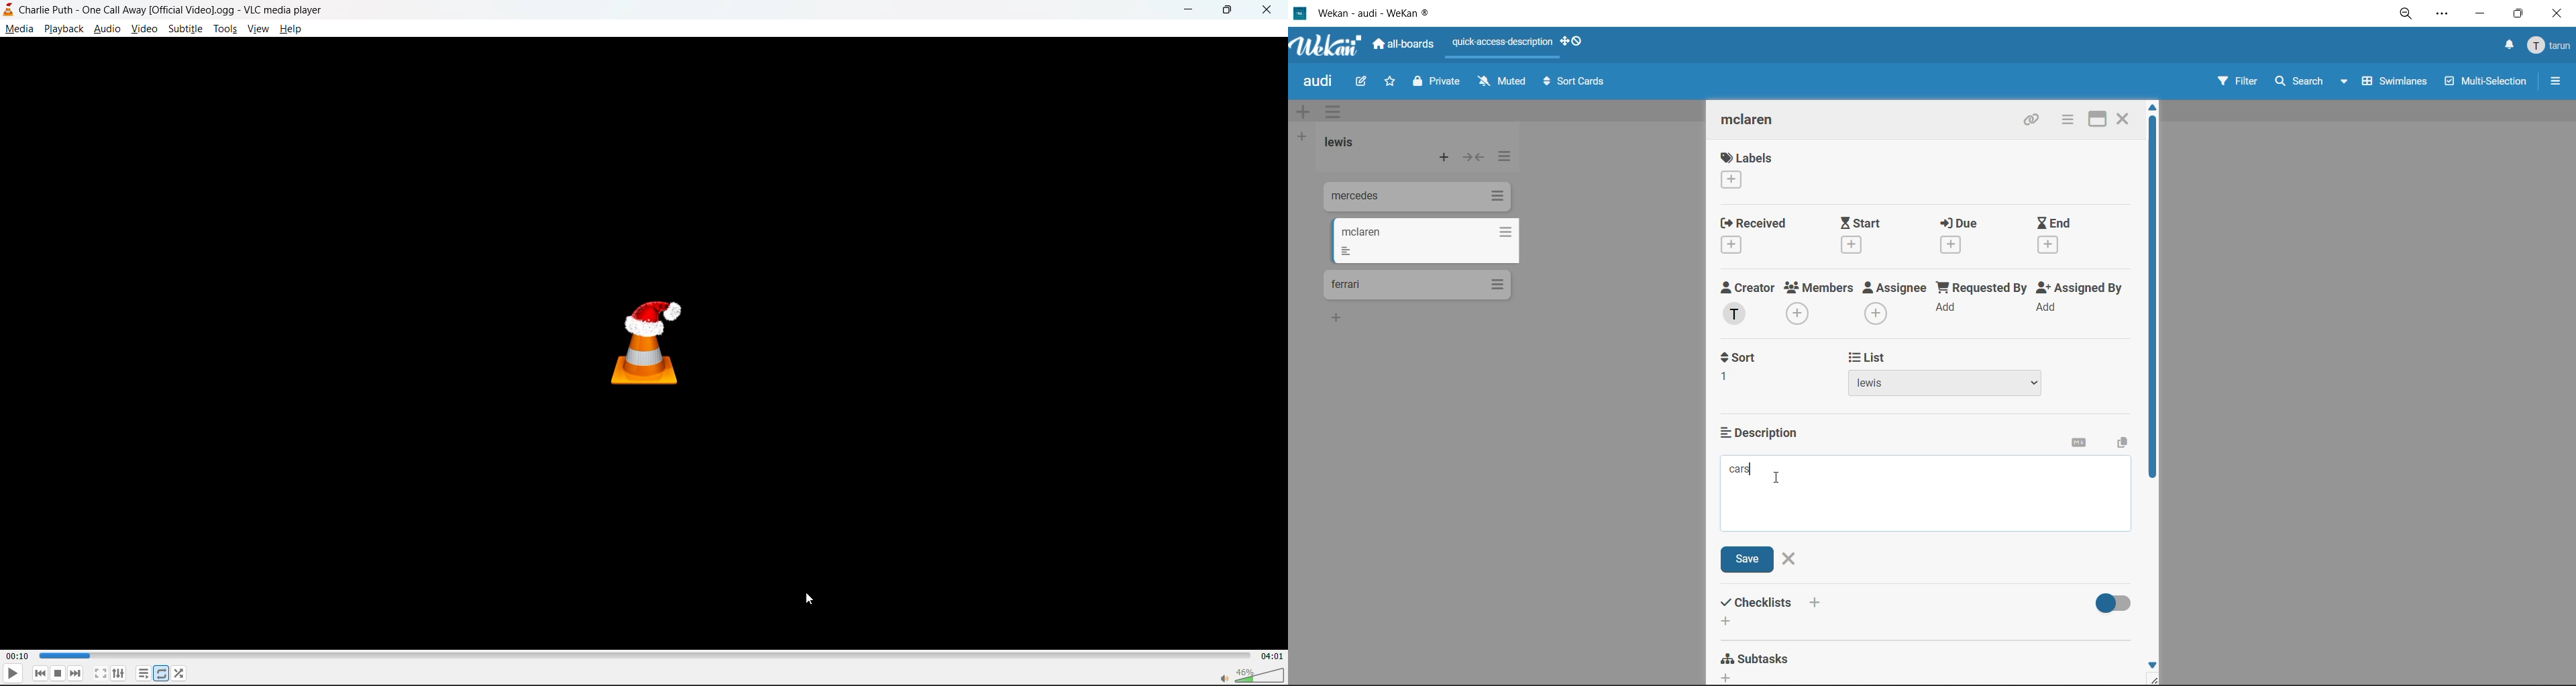  I want to click on card actions, so click(2067, 119).